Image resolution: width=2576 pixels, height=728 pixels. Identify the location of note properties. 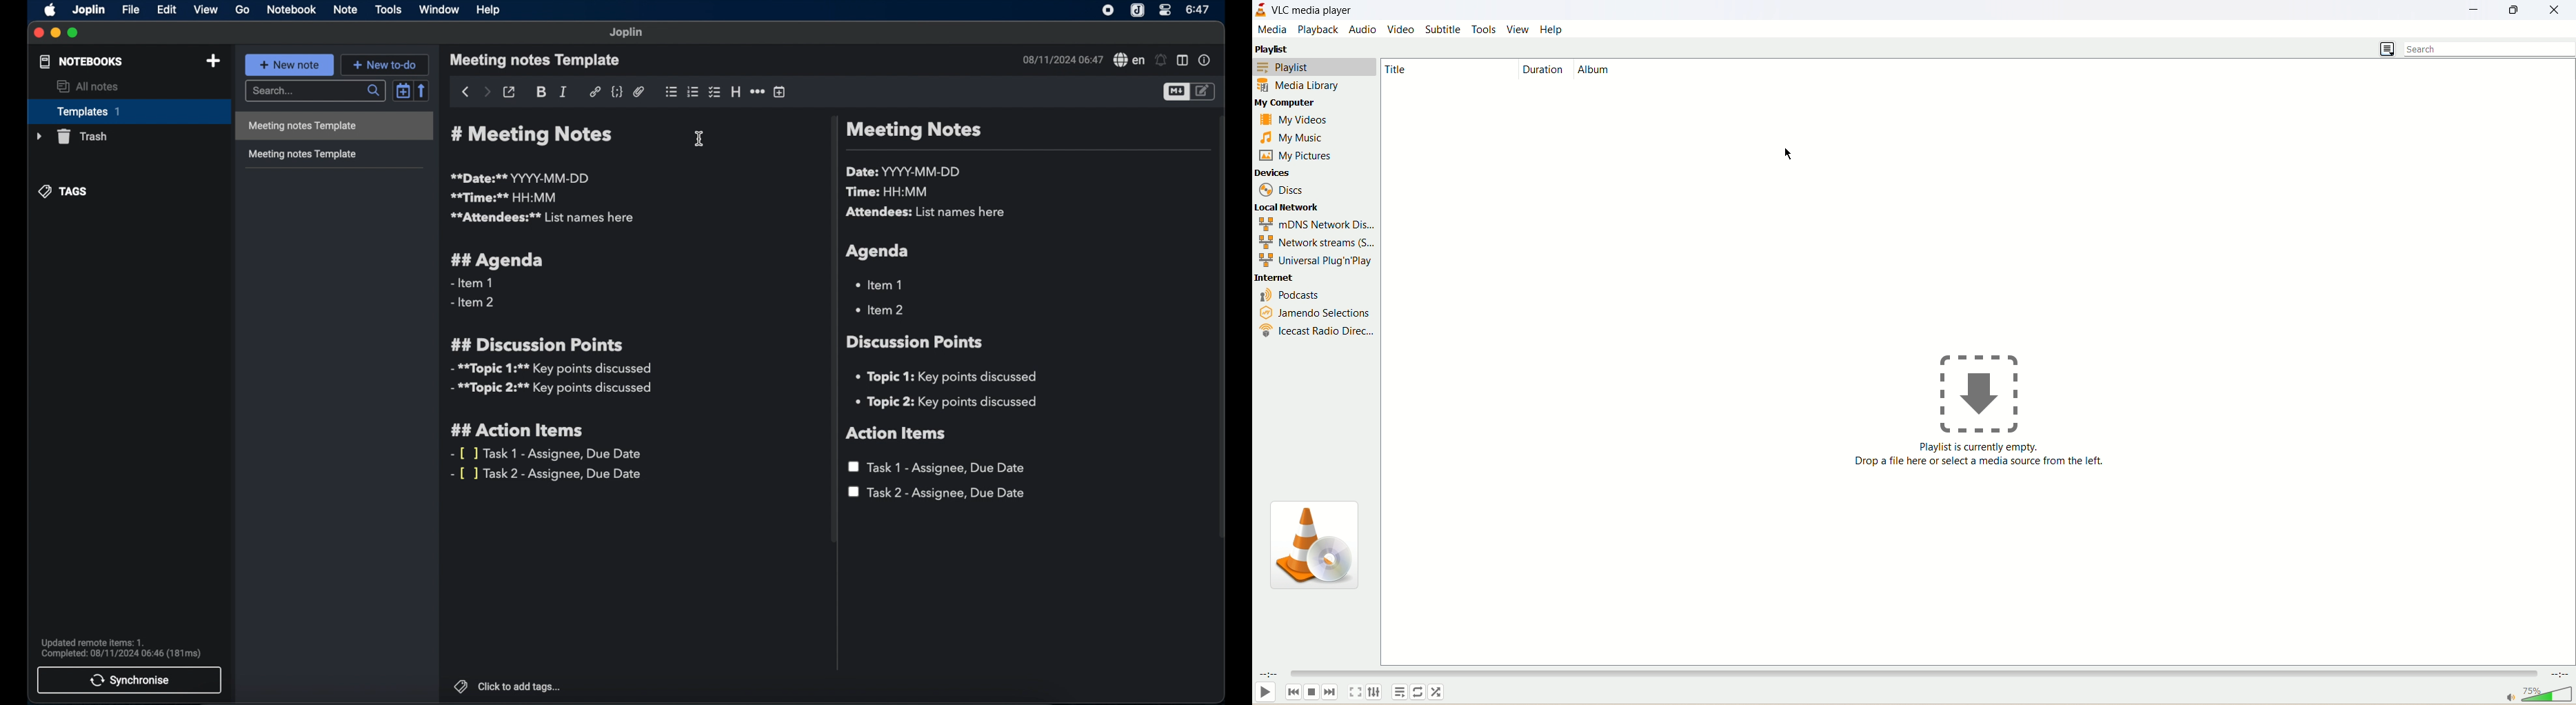
(1206, 61).